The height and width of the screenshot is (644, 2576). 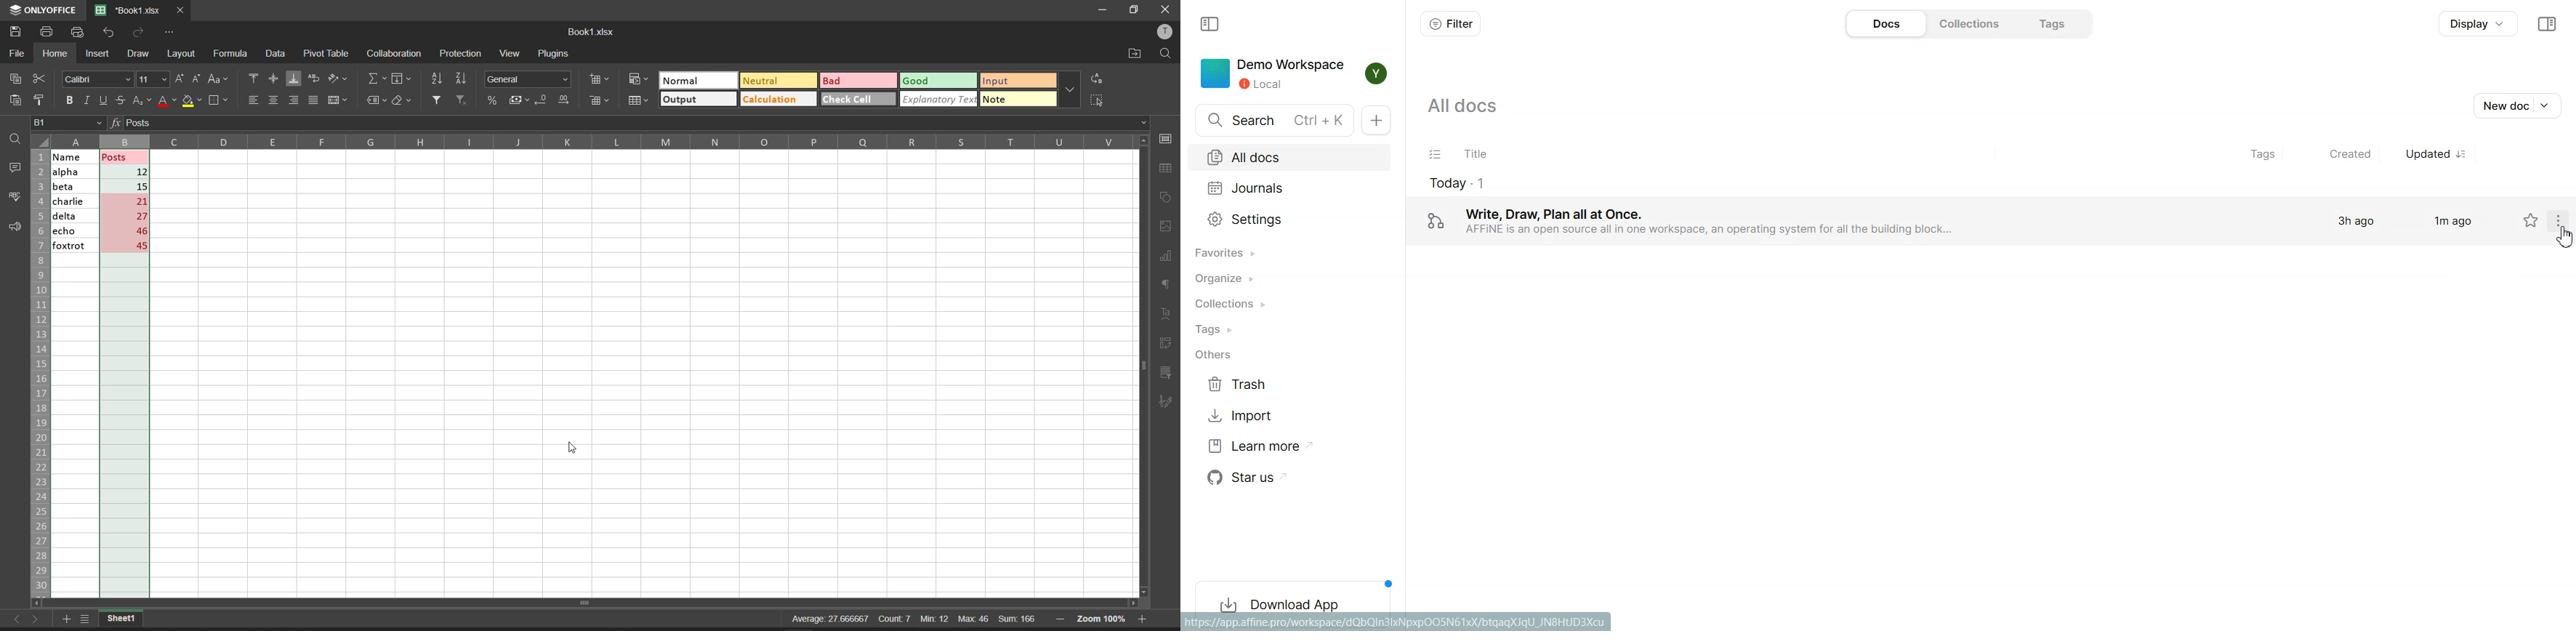 What do you see at coordinates (437, 79) in the screenshot?
I see `sort ascending` at bounding box center [437, 79].